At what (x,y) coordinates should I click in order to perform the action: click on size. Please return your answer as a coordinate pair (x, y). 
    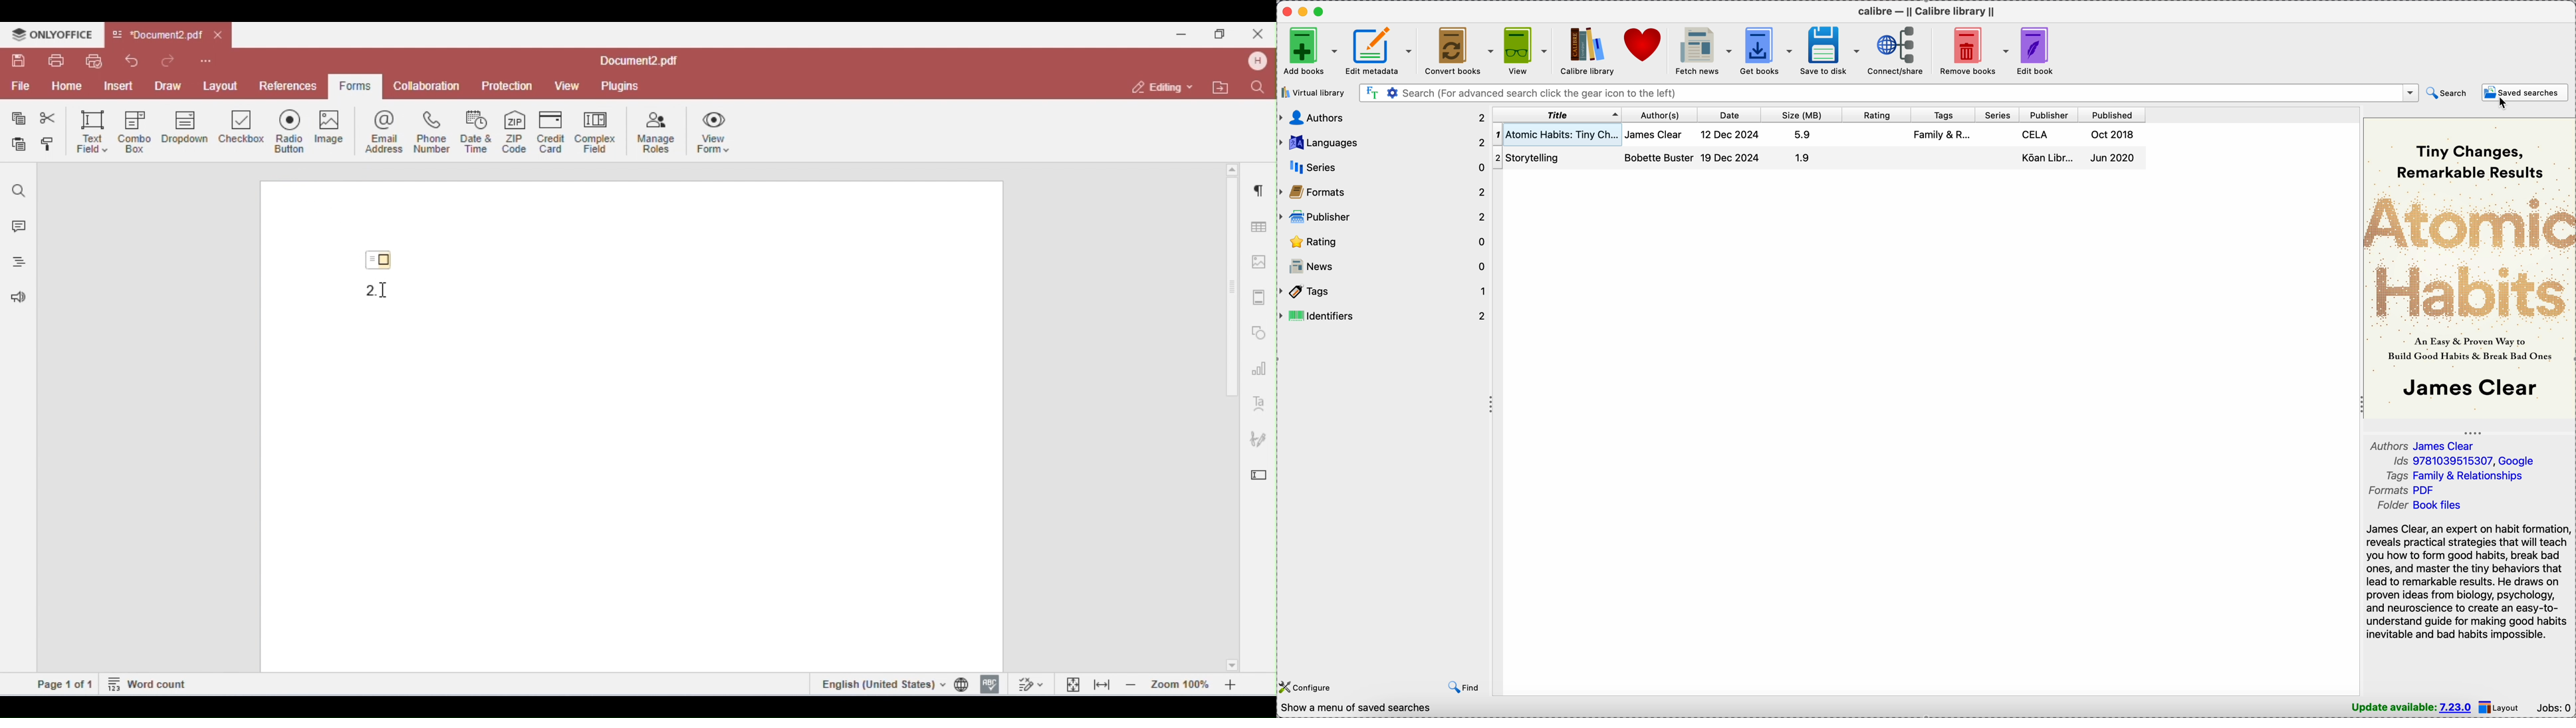
    Looking at the image, I should click on (1800, 115).